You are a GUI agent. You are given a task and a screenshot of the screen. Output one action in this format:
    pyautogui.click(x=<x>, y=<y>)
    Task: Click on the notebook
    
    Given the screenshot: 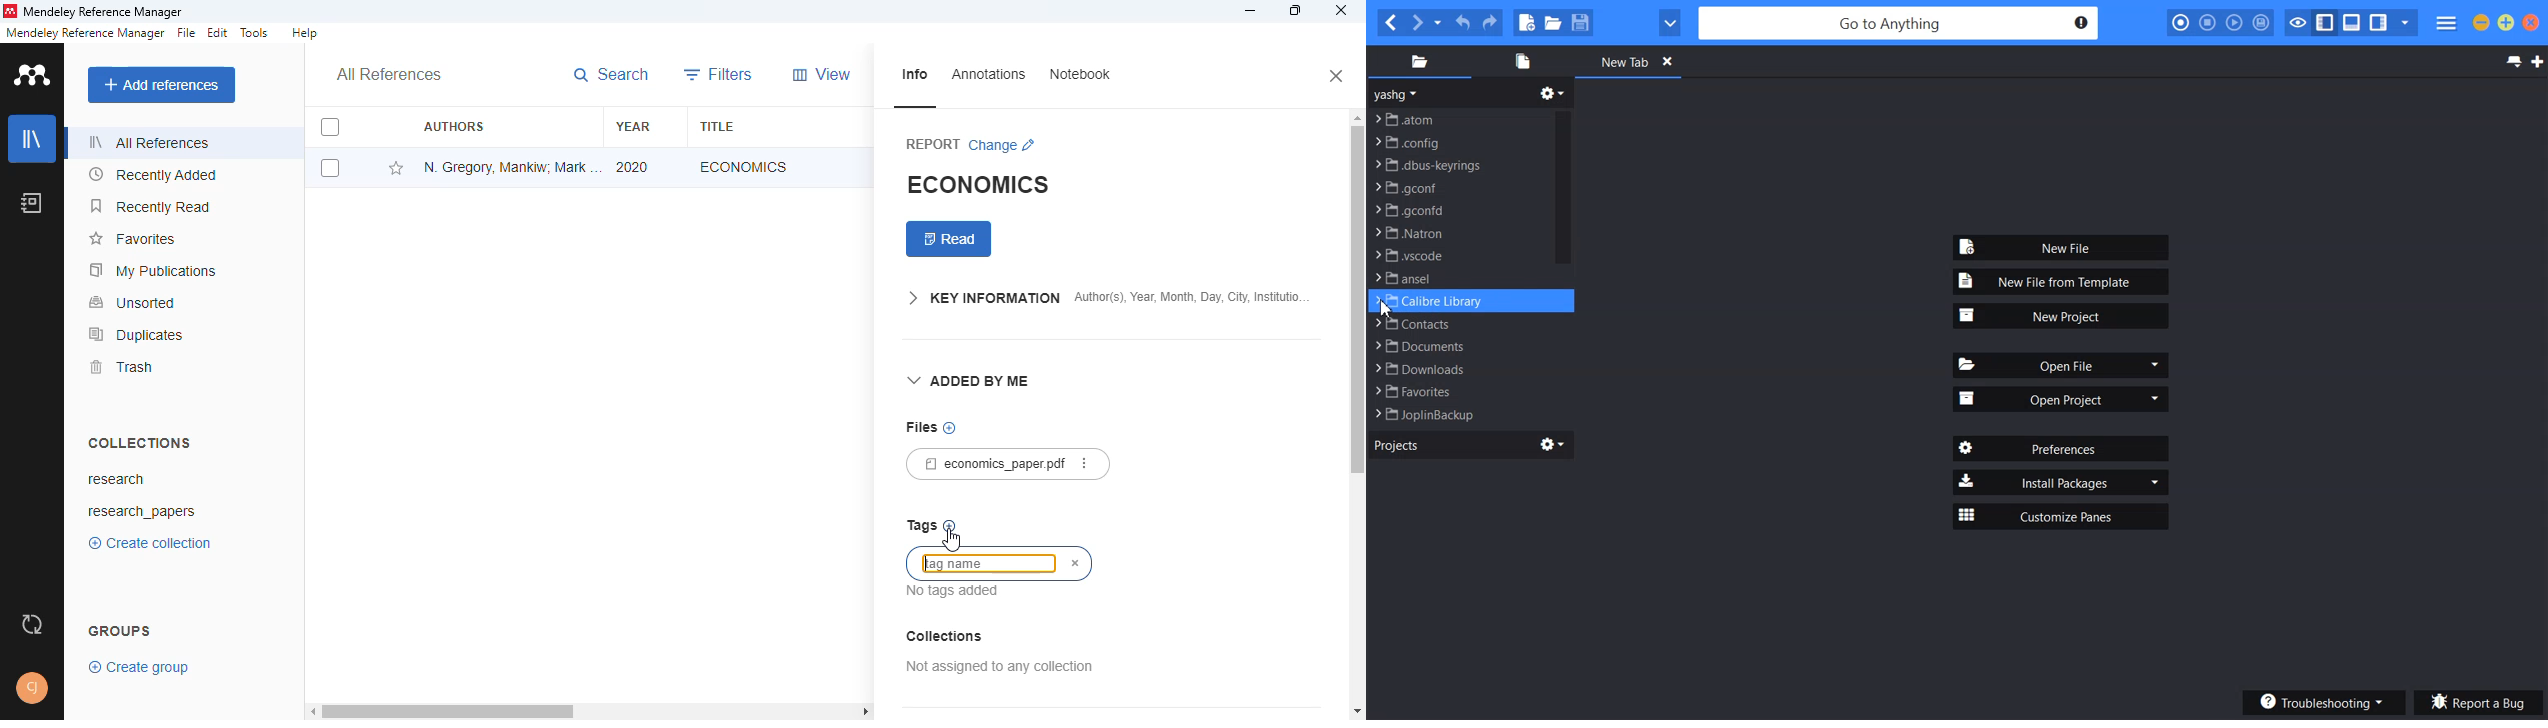 What is the action you would take?
    pyautogui.click(x=1081, y=74)
    